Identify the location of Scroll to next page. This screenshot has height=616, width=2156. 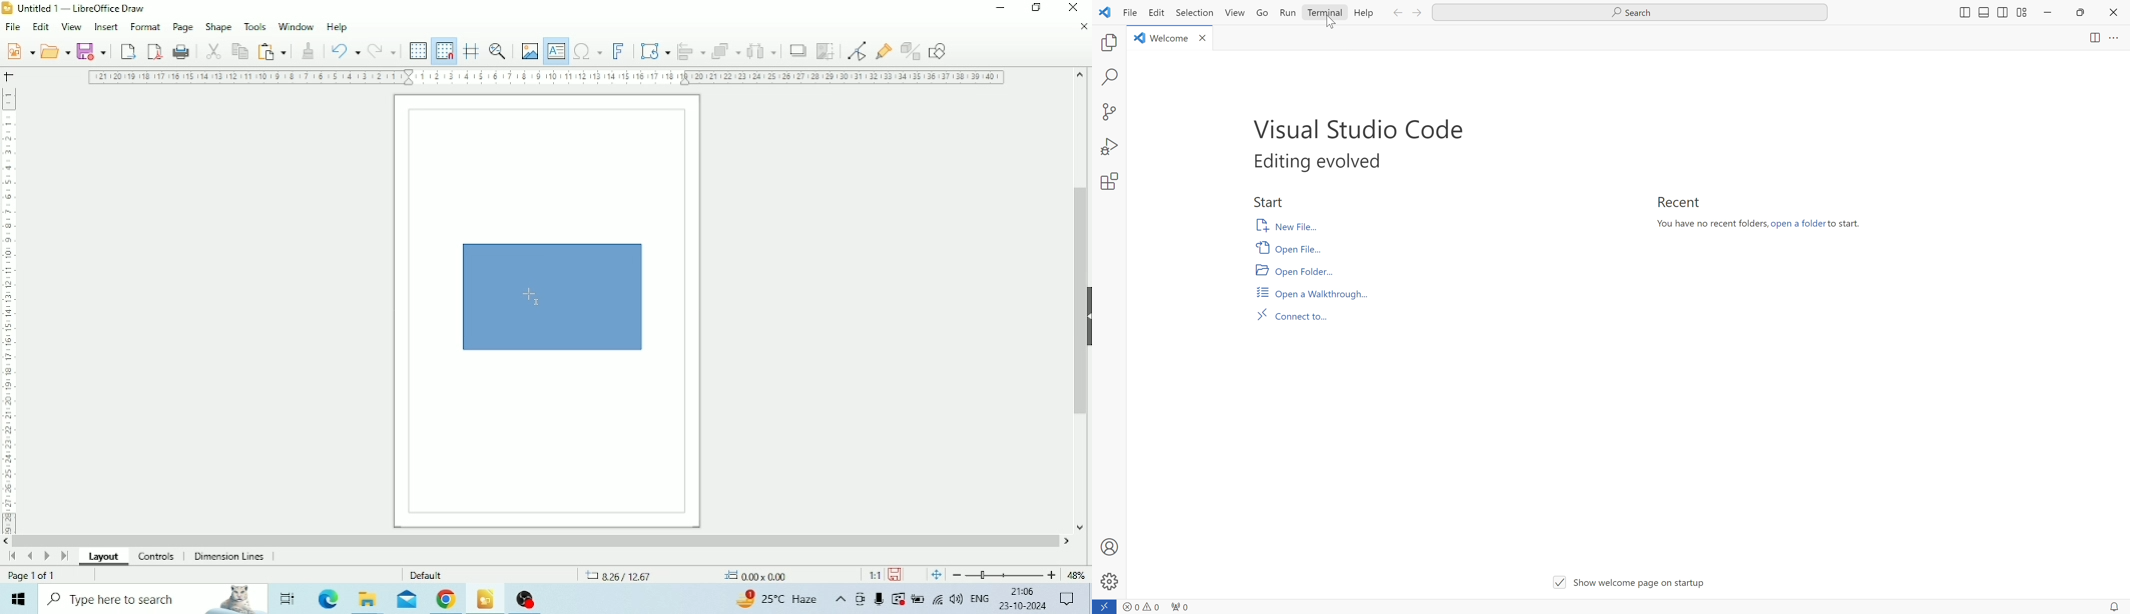
(48, 556).